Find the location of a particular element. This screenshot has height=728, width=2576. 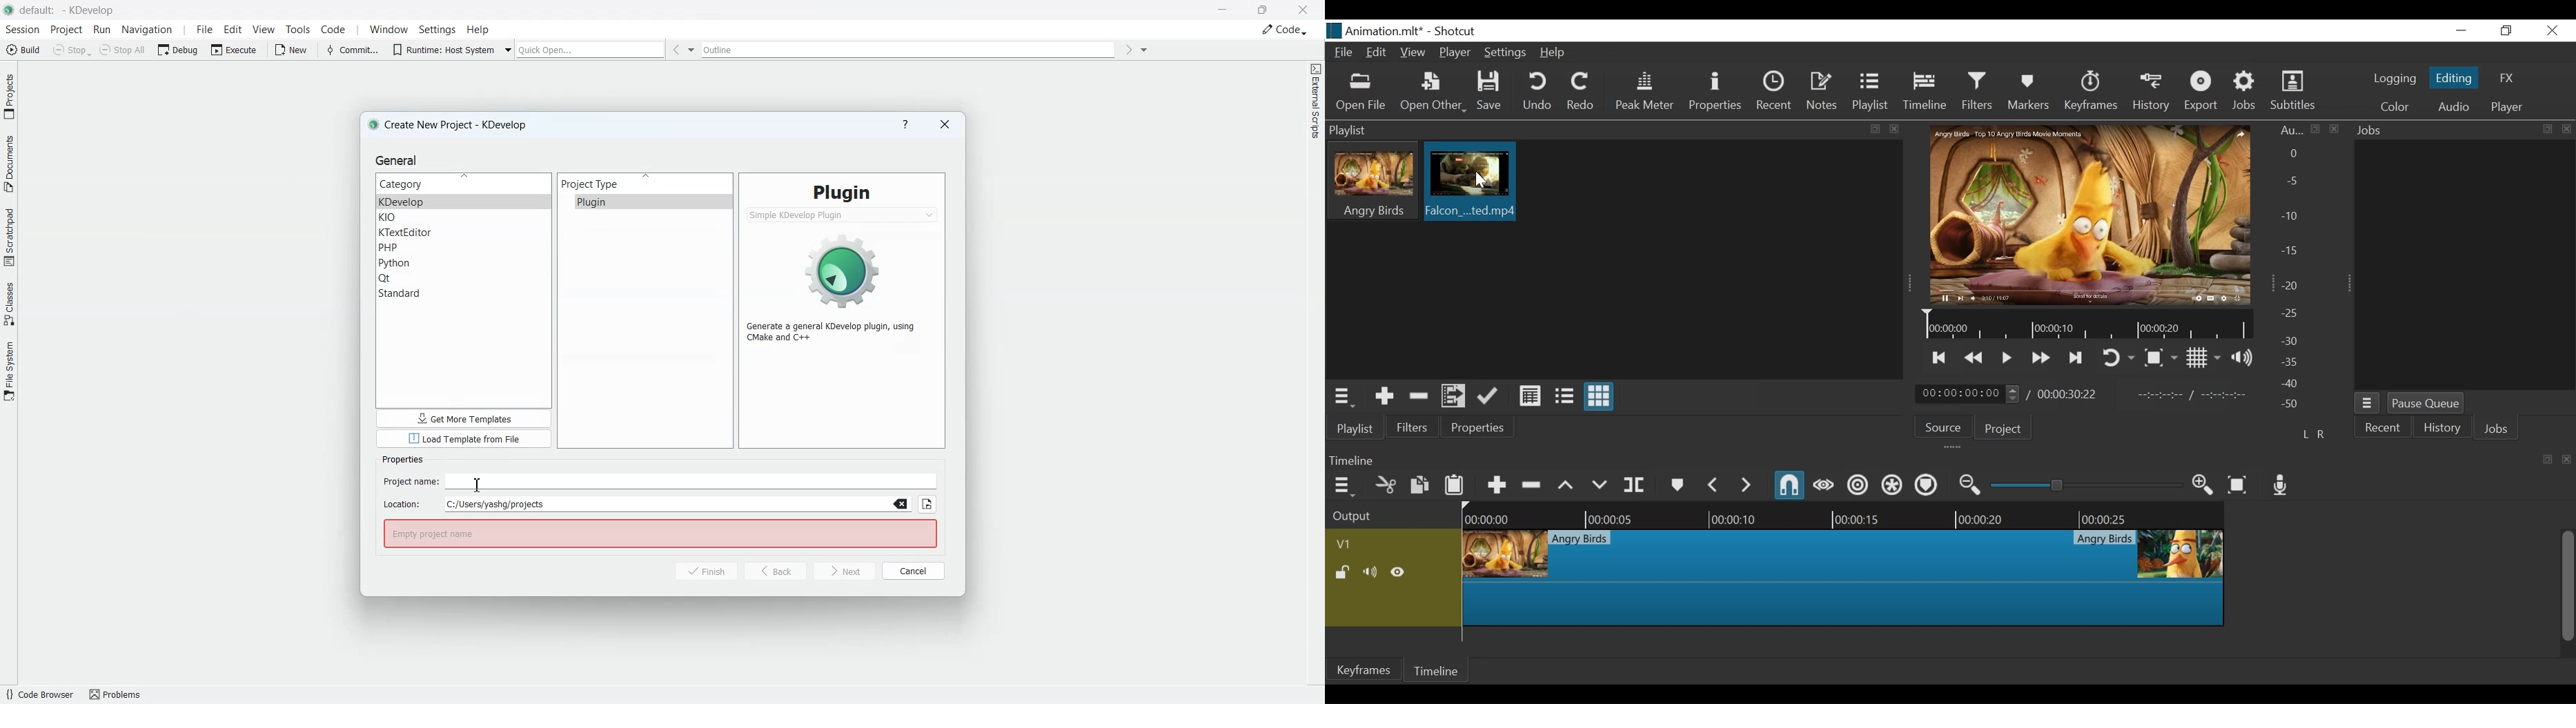

Zoom Slider is located at coordinates (2086, 484).